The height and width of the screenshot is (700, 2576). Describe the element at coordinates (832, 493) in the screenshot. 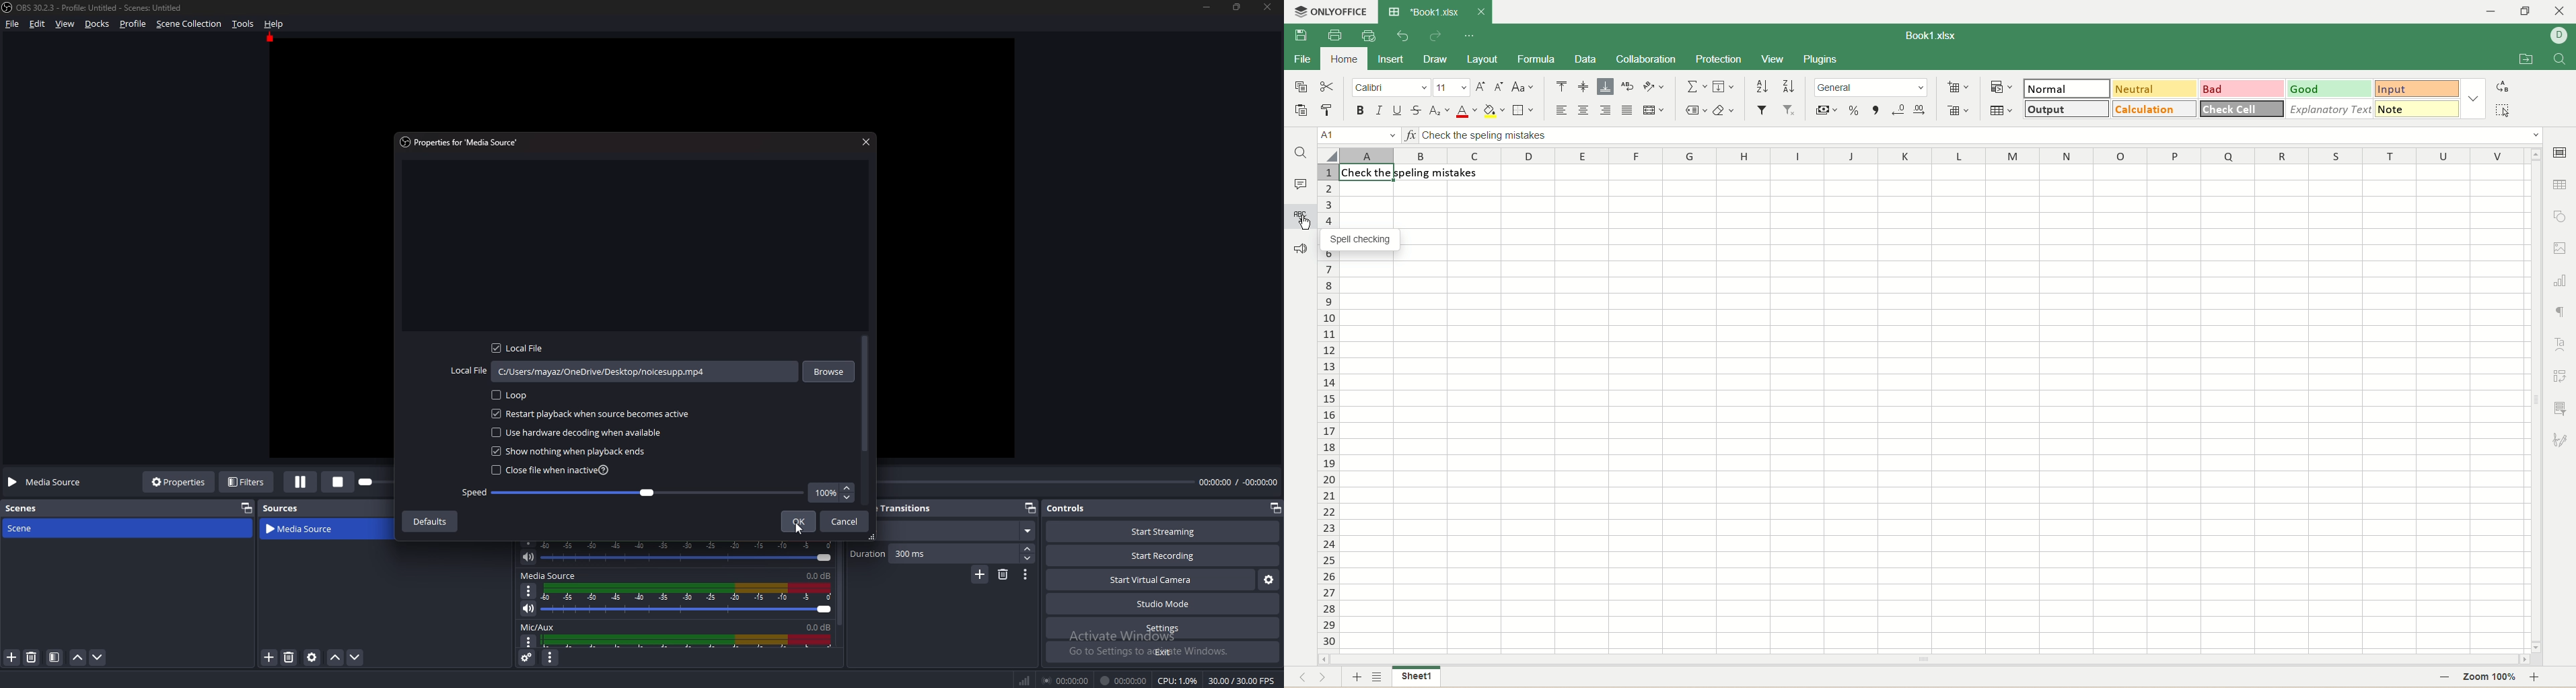

I see `speed` at that location.